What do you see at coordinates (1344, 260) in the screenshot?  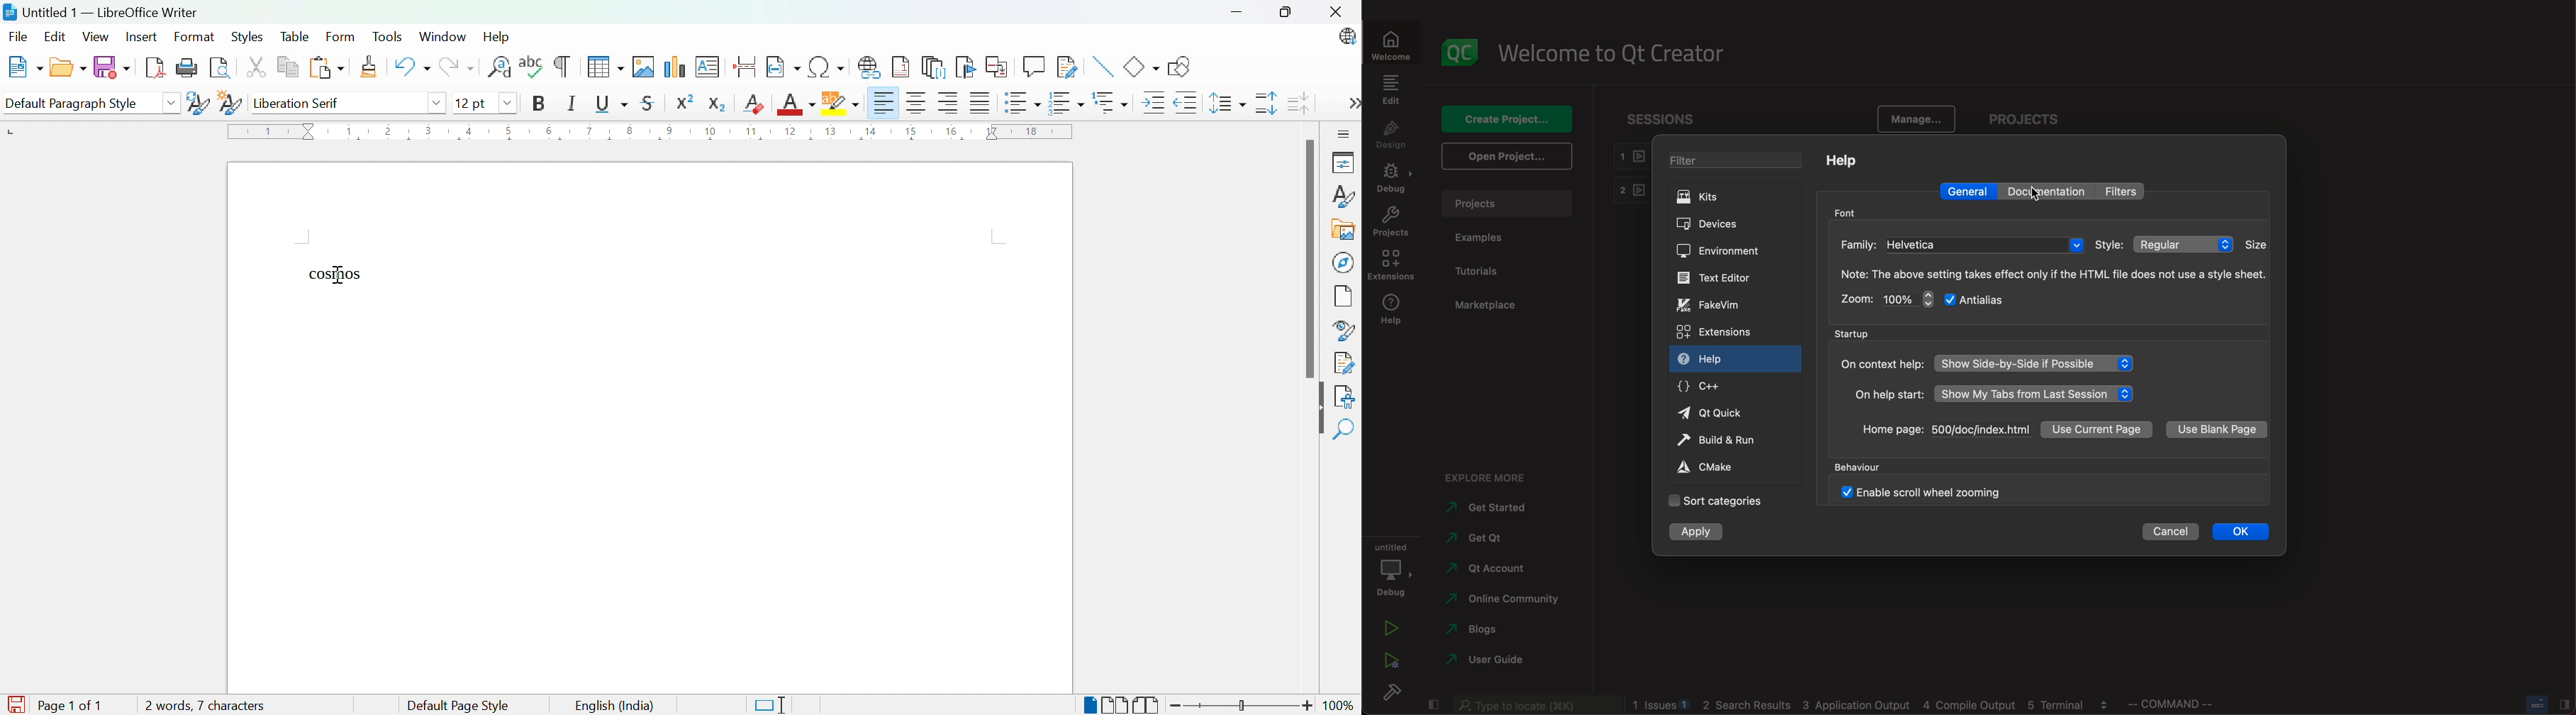 I see `Navigator` at bounding box center [1344, 260].